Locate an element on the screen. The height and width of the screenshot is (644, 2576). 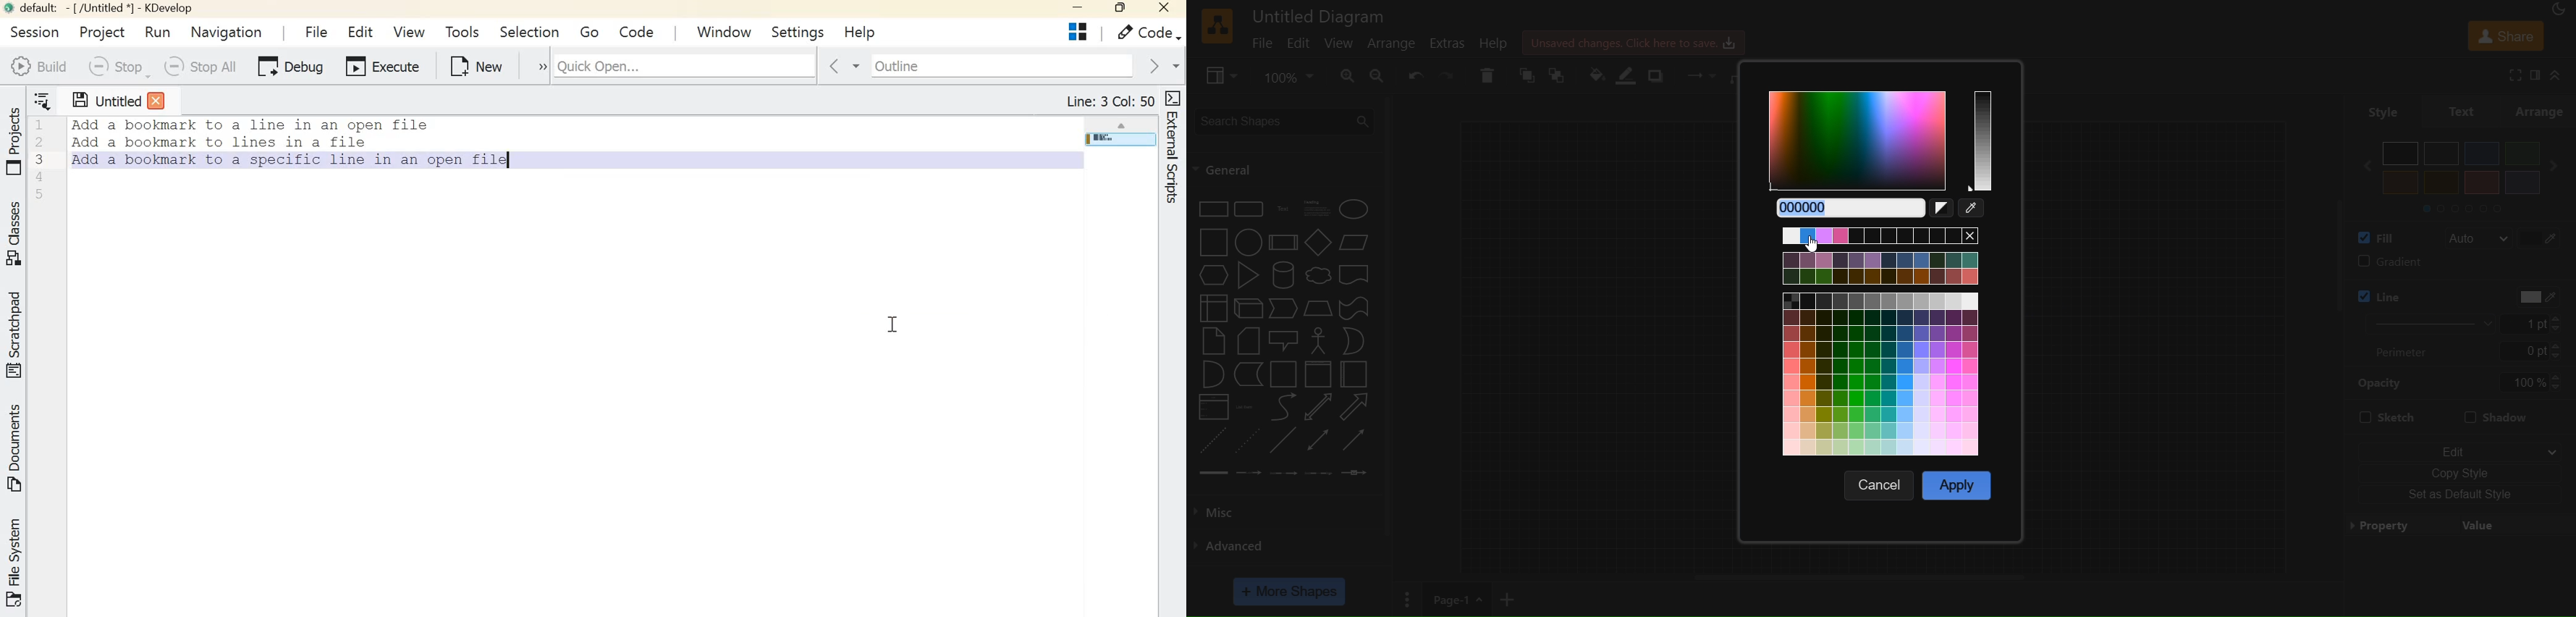
advanced is located at coordinates (1237, 544).